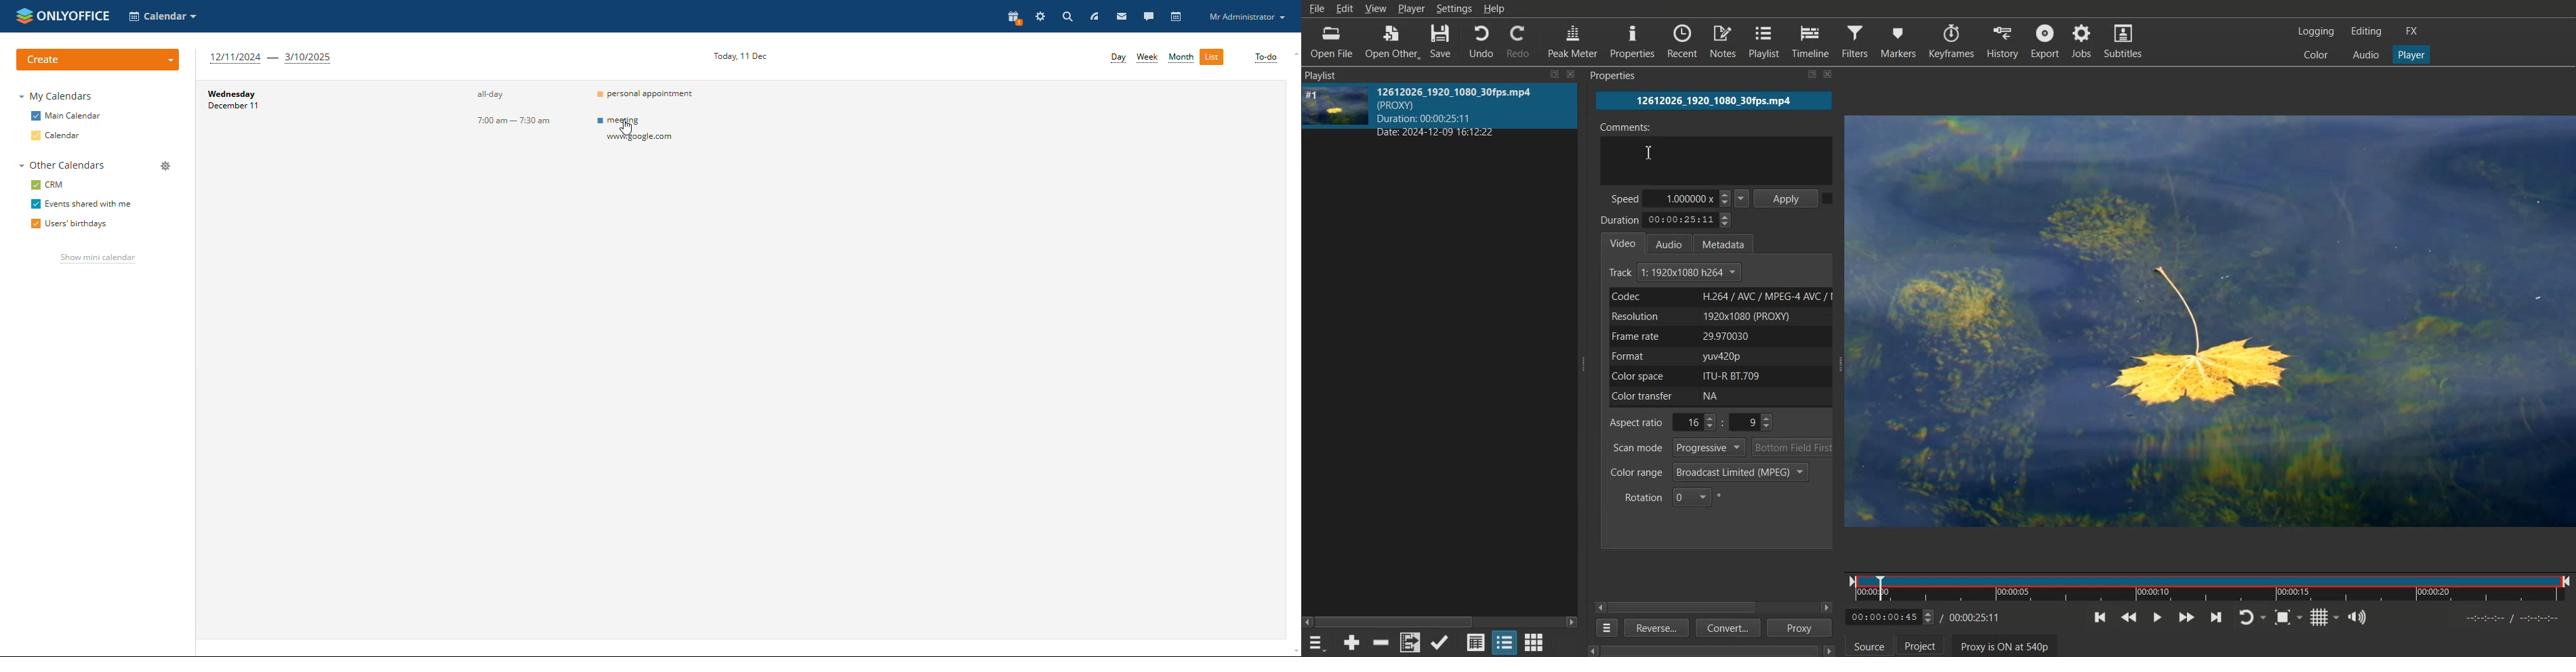 This screenshot has width=2576, height=672. Describe the element at coordinates (62, 165) in the screenshot. I see `other calendar` at that location.